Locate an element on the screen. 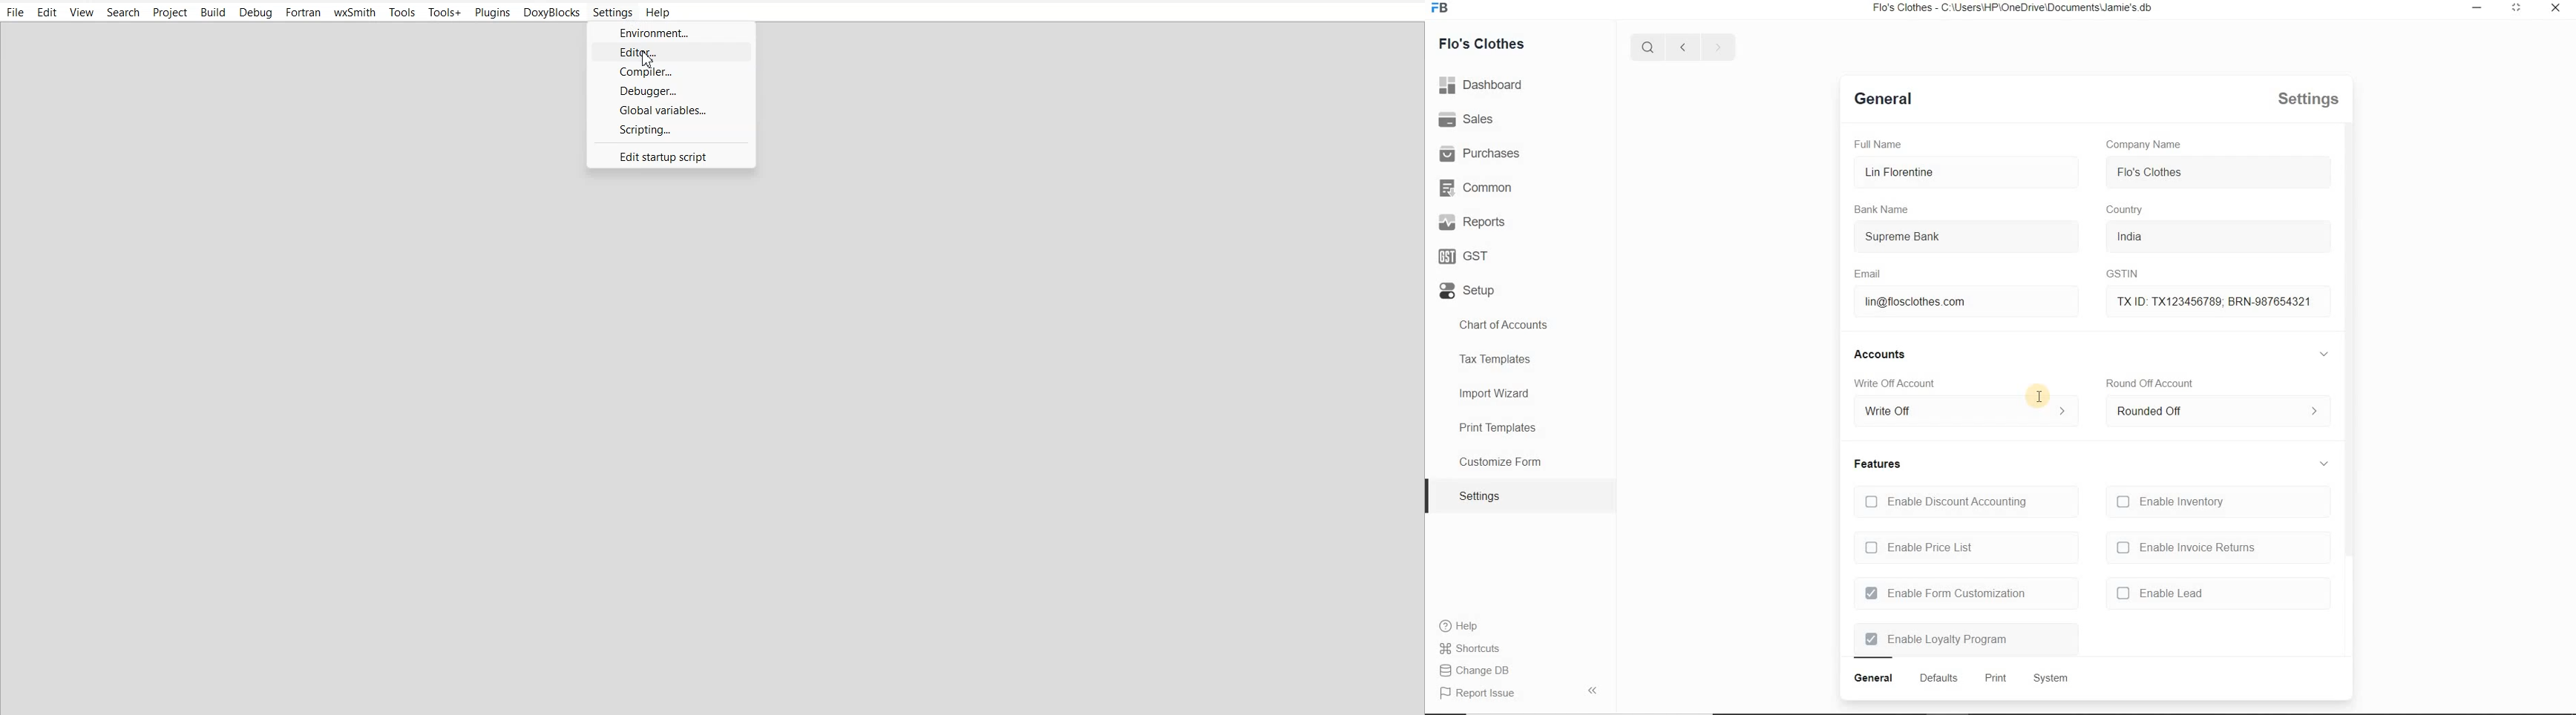 This screenshot has height=728, width=2576. Previous is located at coordinates (1681, 46).